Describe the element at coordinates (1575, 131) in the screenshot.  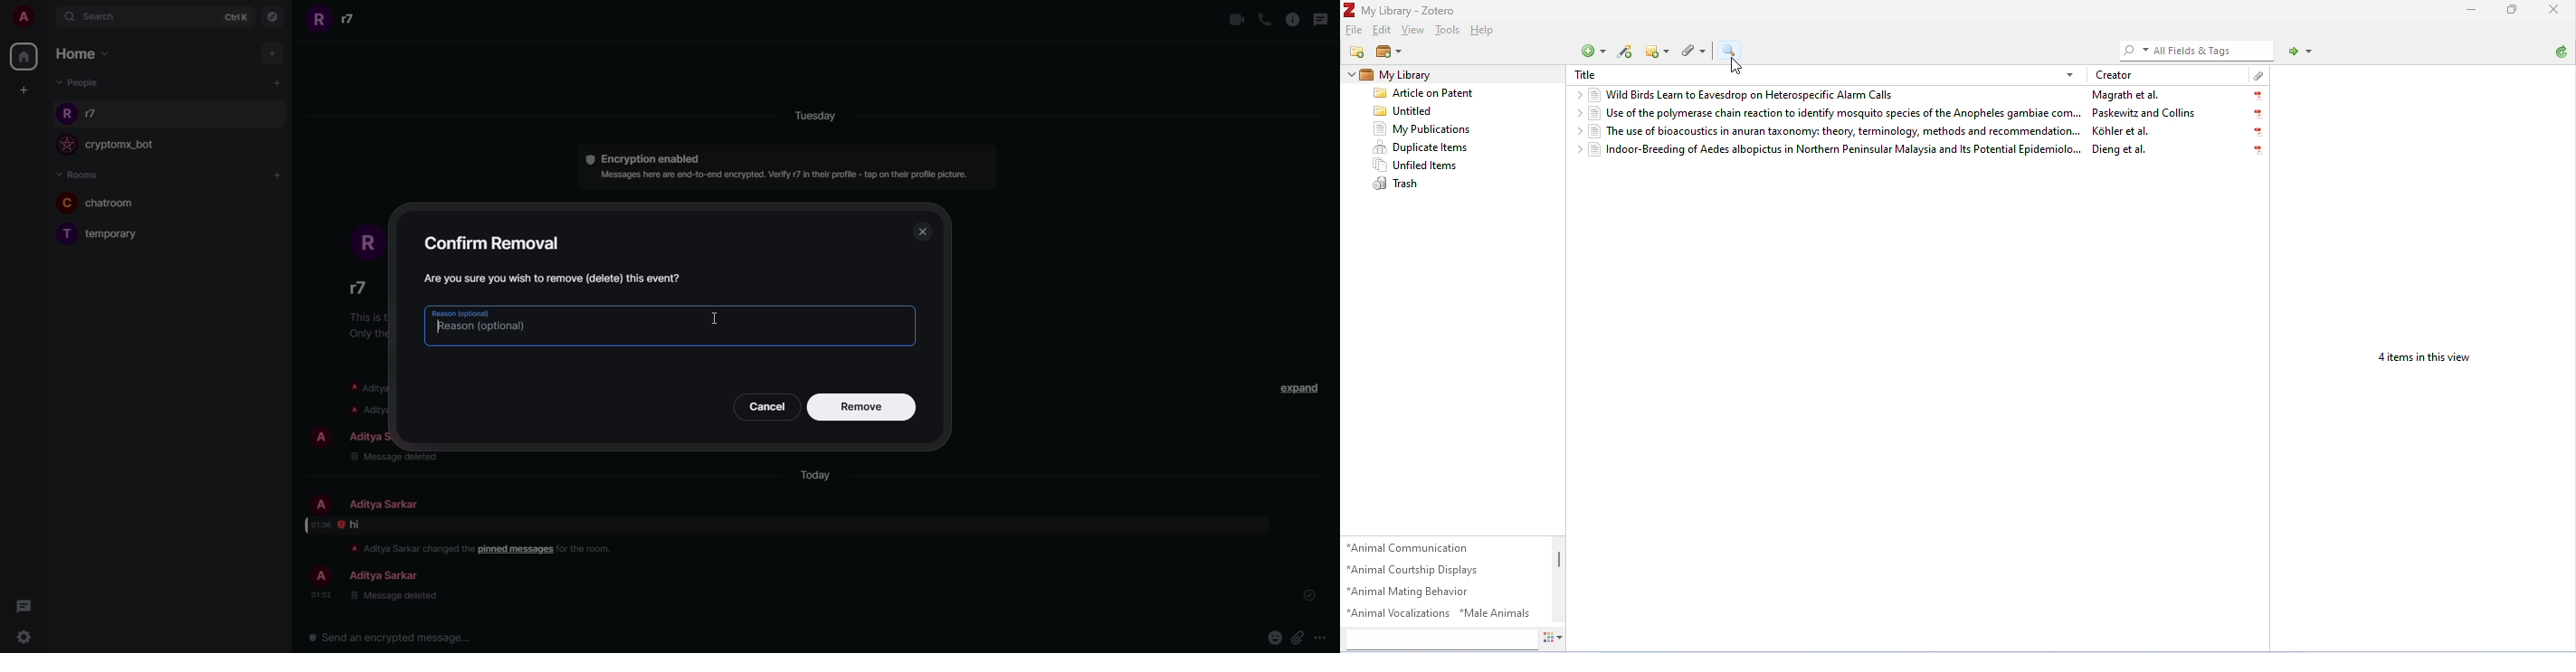
I see `drop-down` at that location.